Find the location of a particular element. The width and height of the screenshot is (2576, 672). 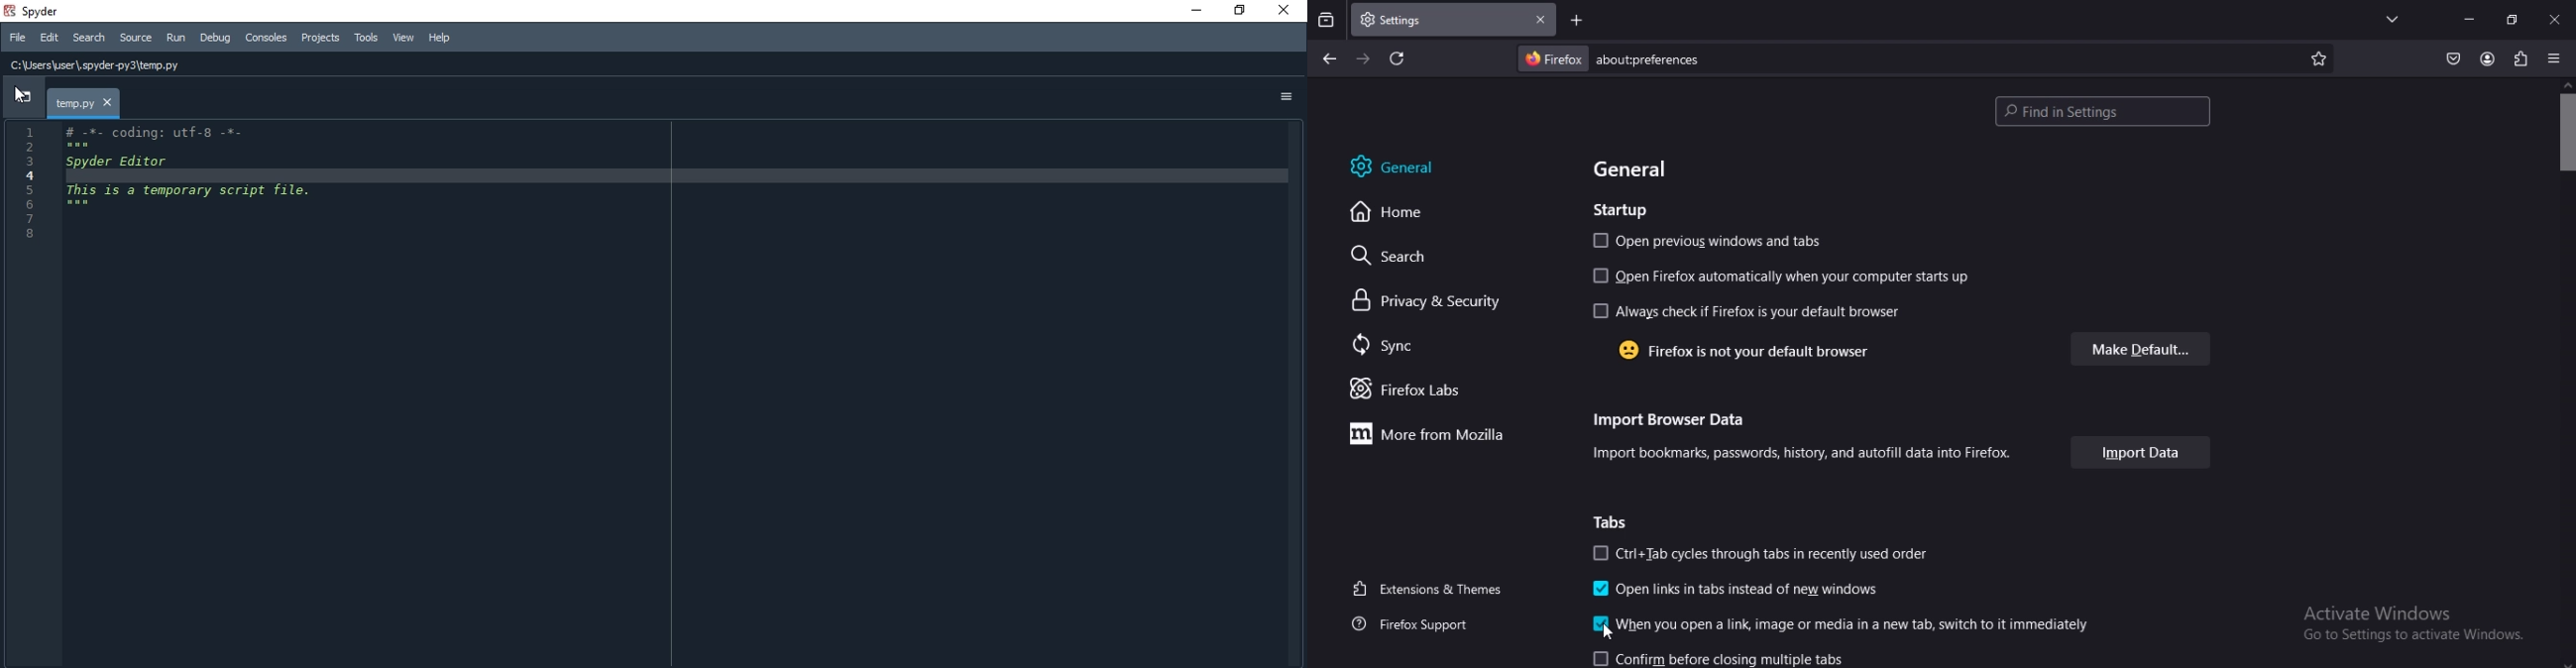

options is located at coordinates (1282, 98).